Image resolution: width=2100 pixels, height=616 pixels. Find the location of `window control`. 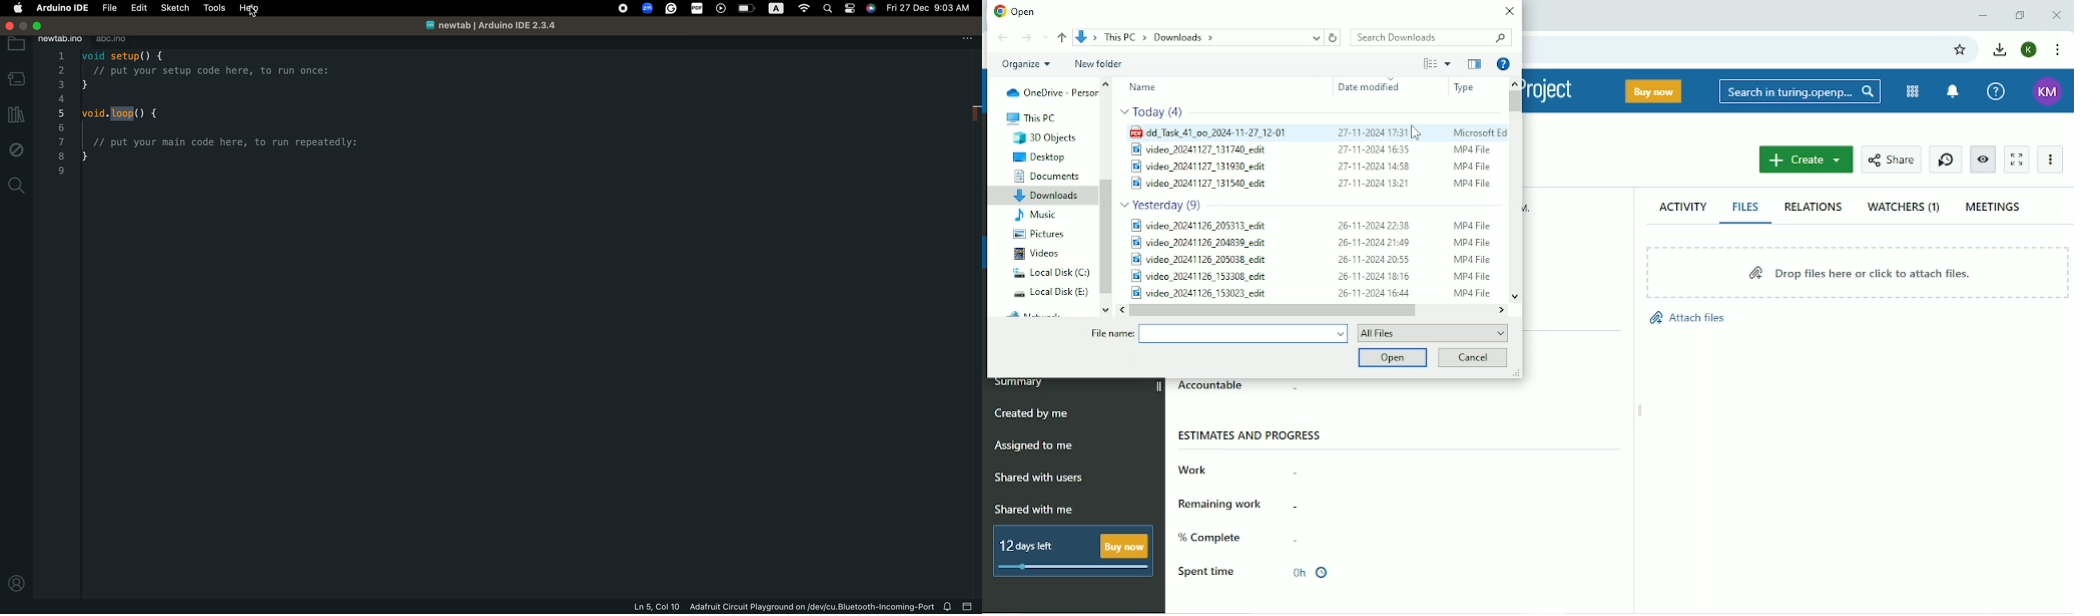

window control is located at coordinates (8, 25).